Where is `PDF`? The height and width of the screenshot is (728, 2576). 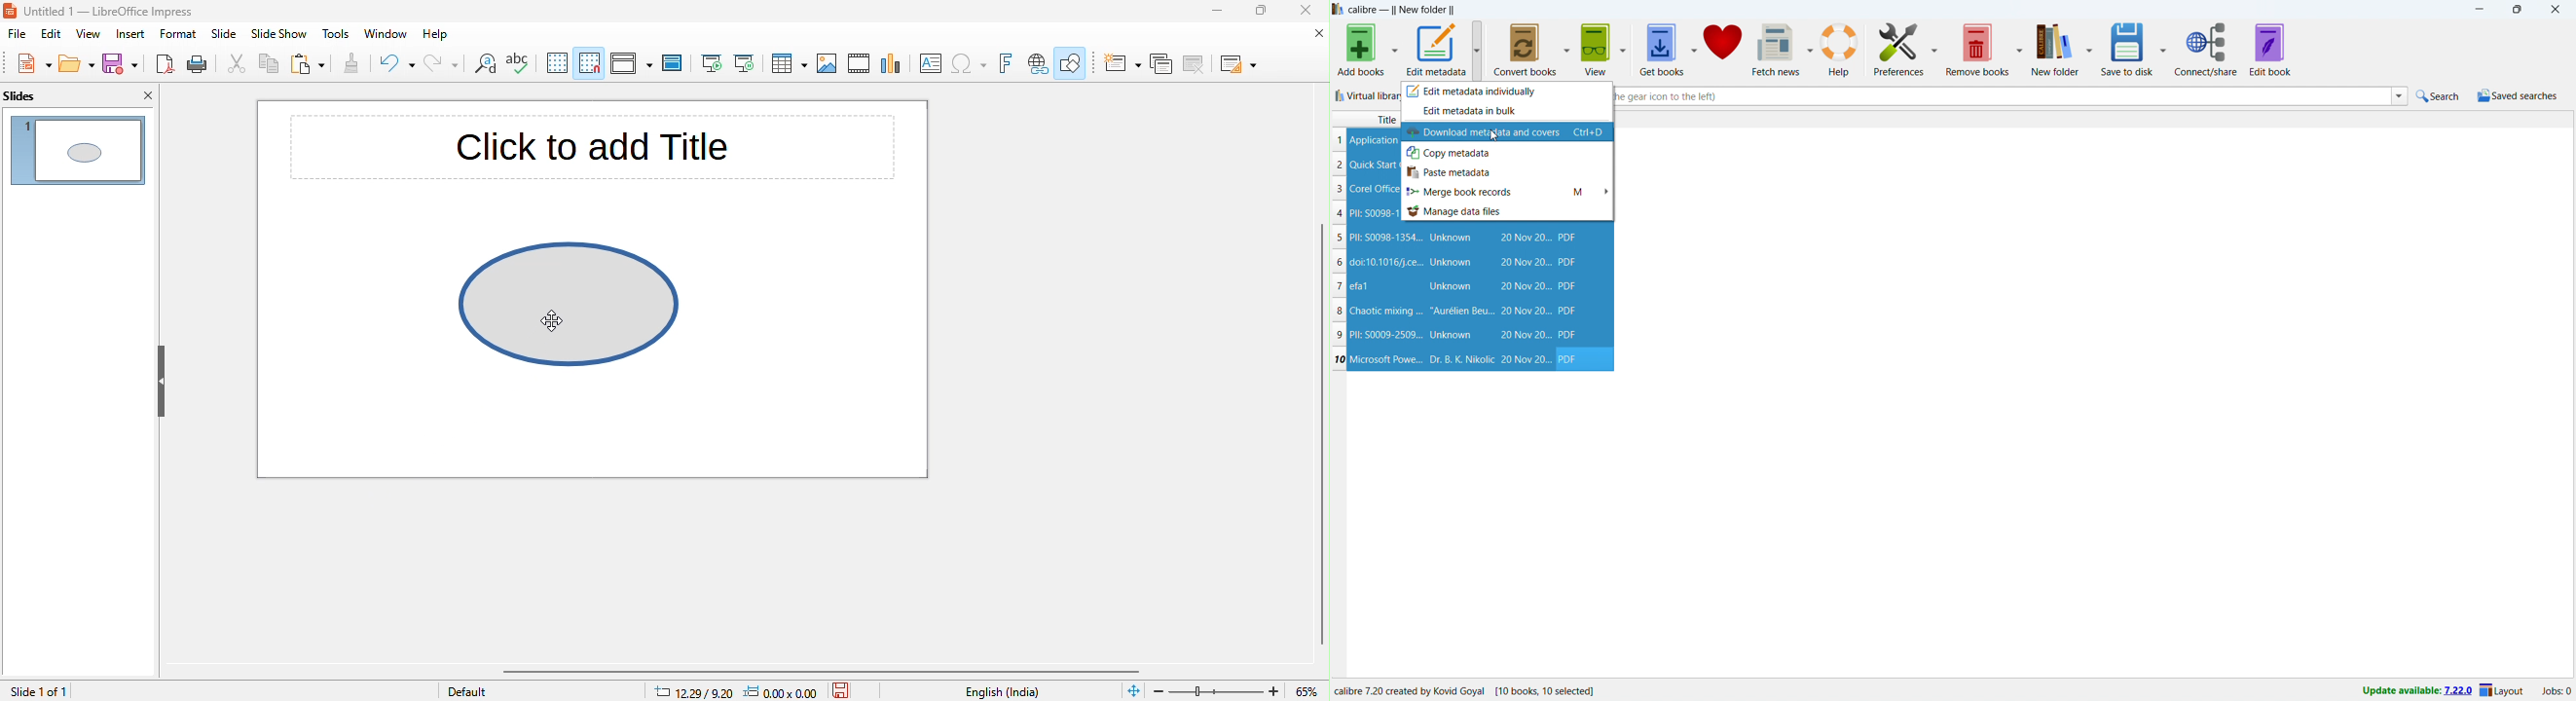
PDF is located at coordinates (1572, 359).